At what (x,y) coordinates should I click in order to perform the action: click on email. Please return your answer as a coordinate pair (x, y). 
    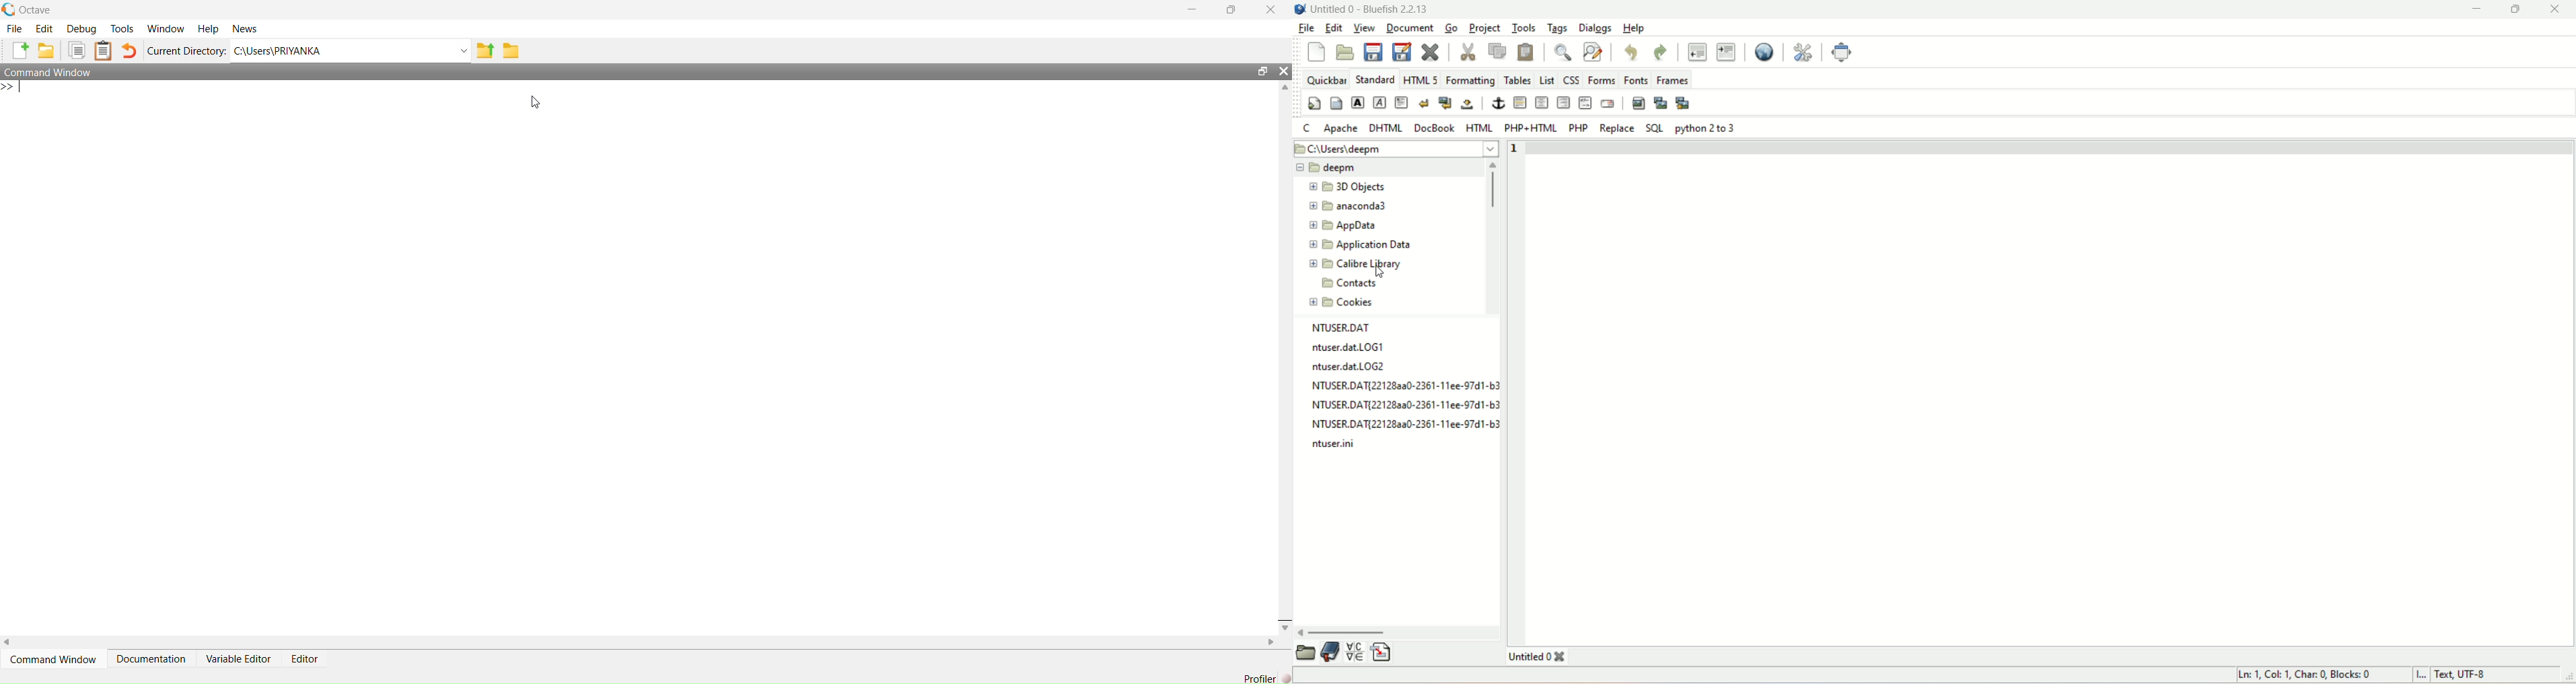
    Looking at the image, I should click on (1608, 104).